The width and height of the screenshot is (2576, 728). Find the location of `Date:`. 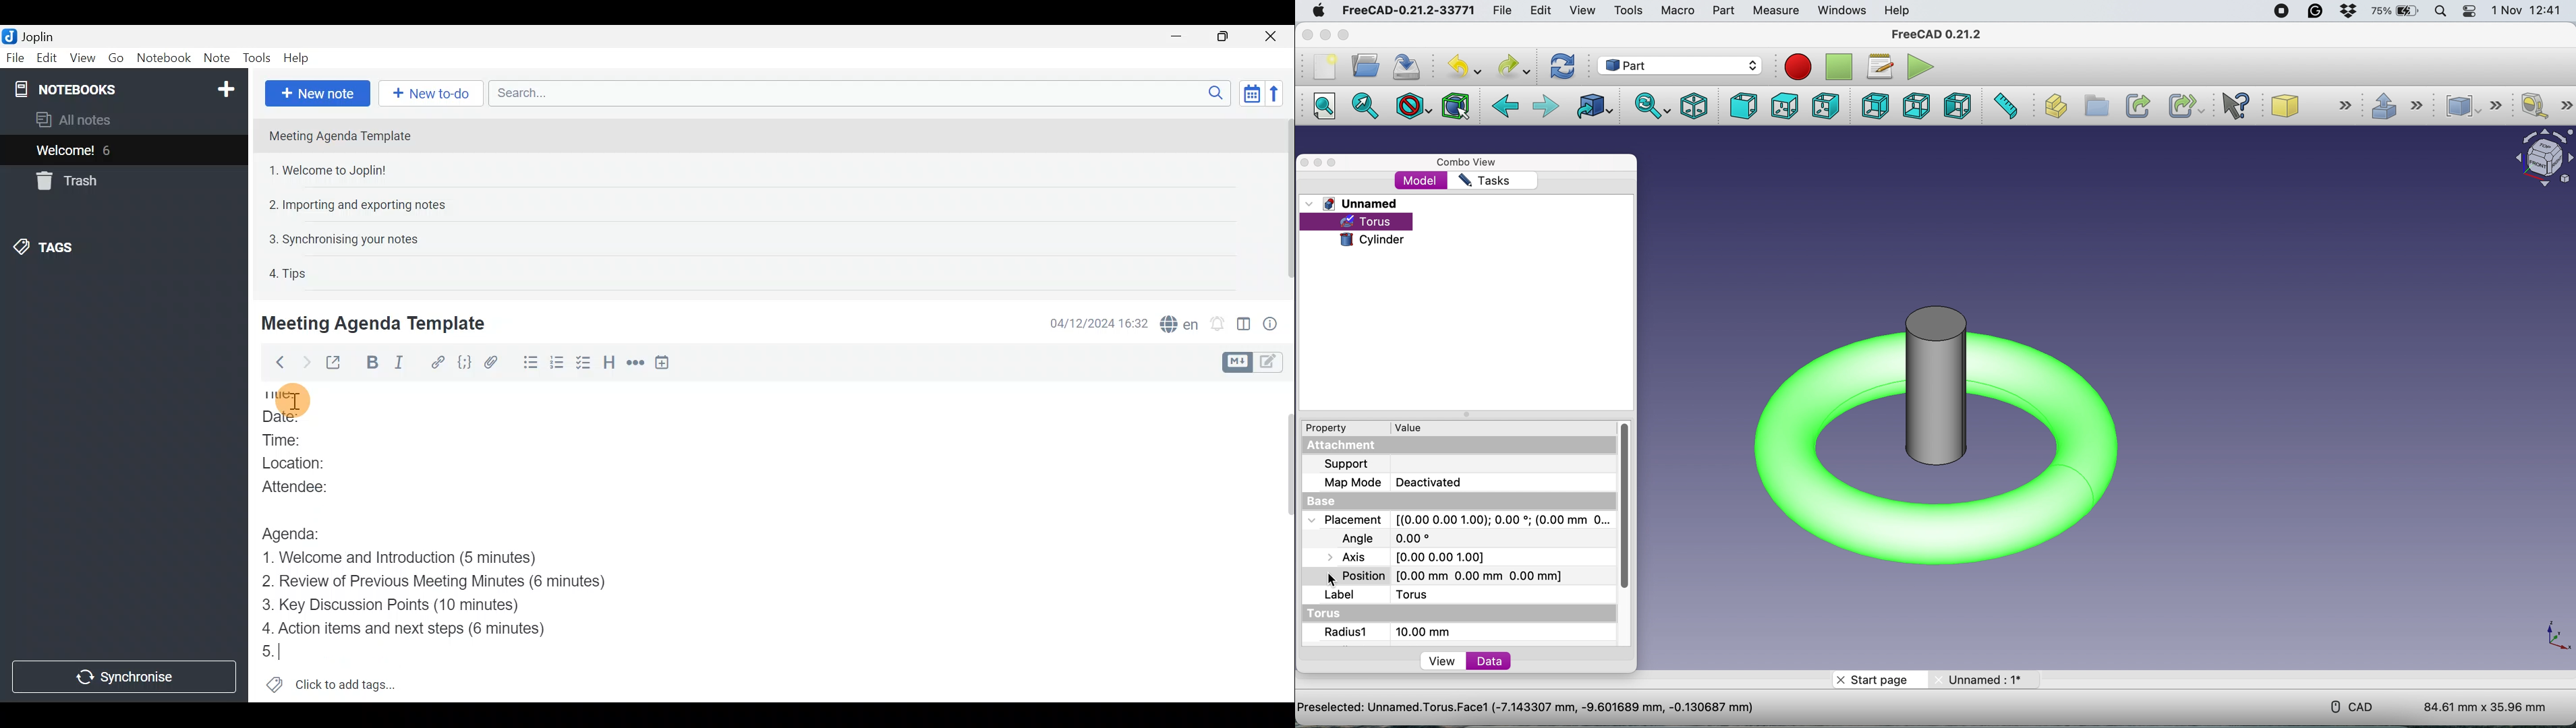

Date: is located at coordinates (297, 418).